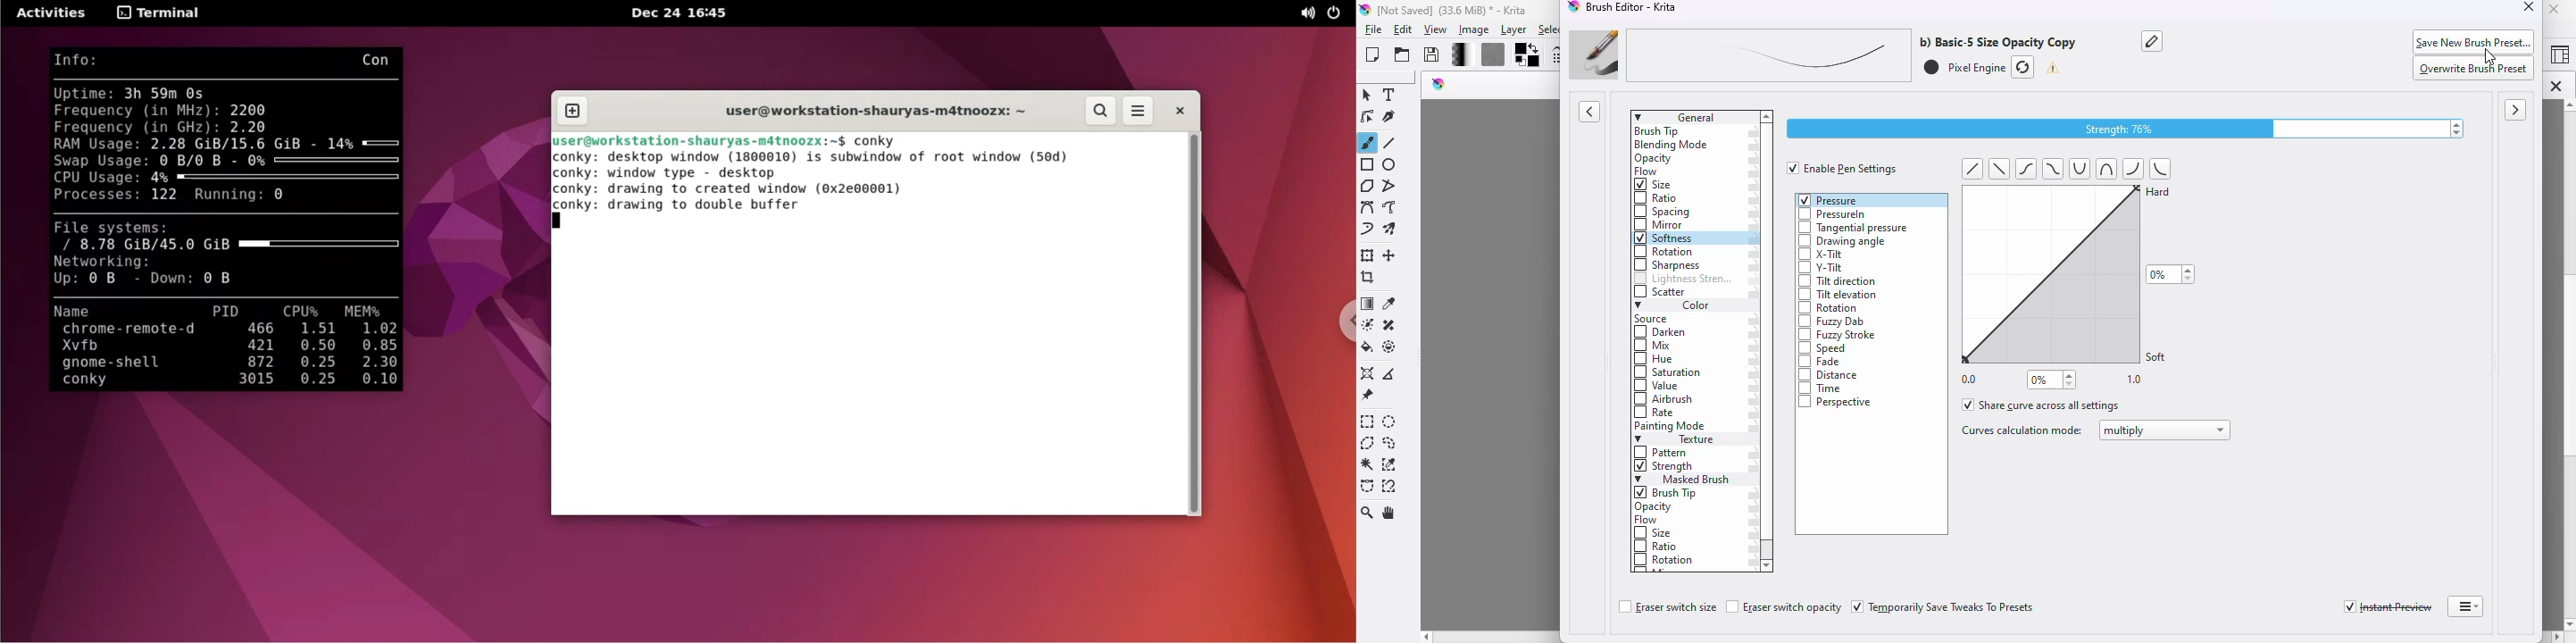 This screenshot has height=644, width=2576. I want to click on Soft, so click(2158, 355).